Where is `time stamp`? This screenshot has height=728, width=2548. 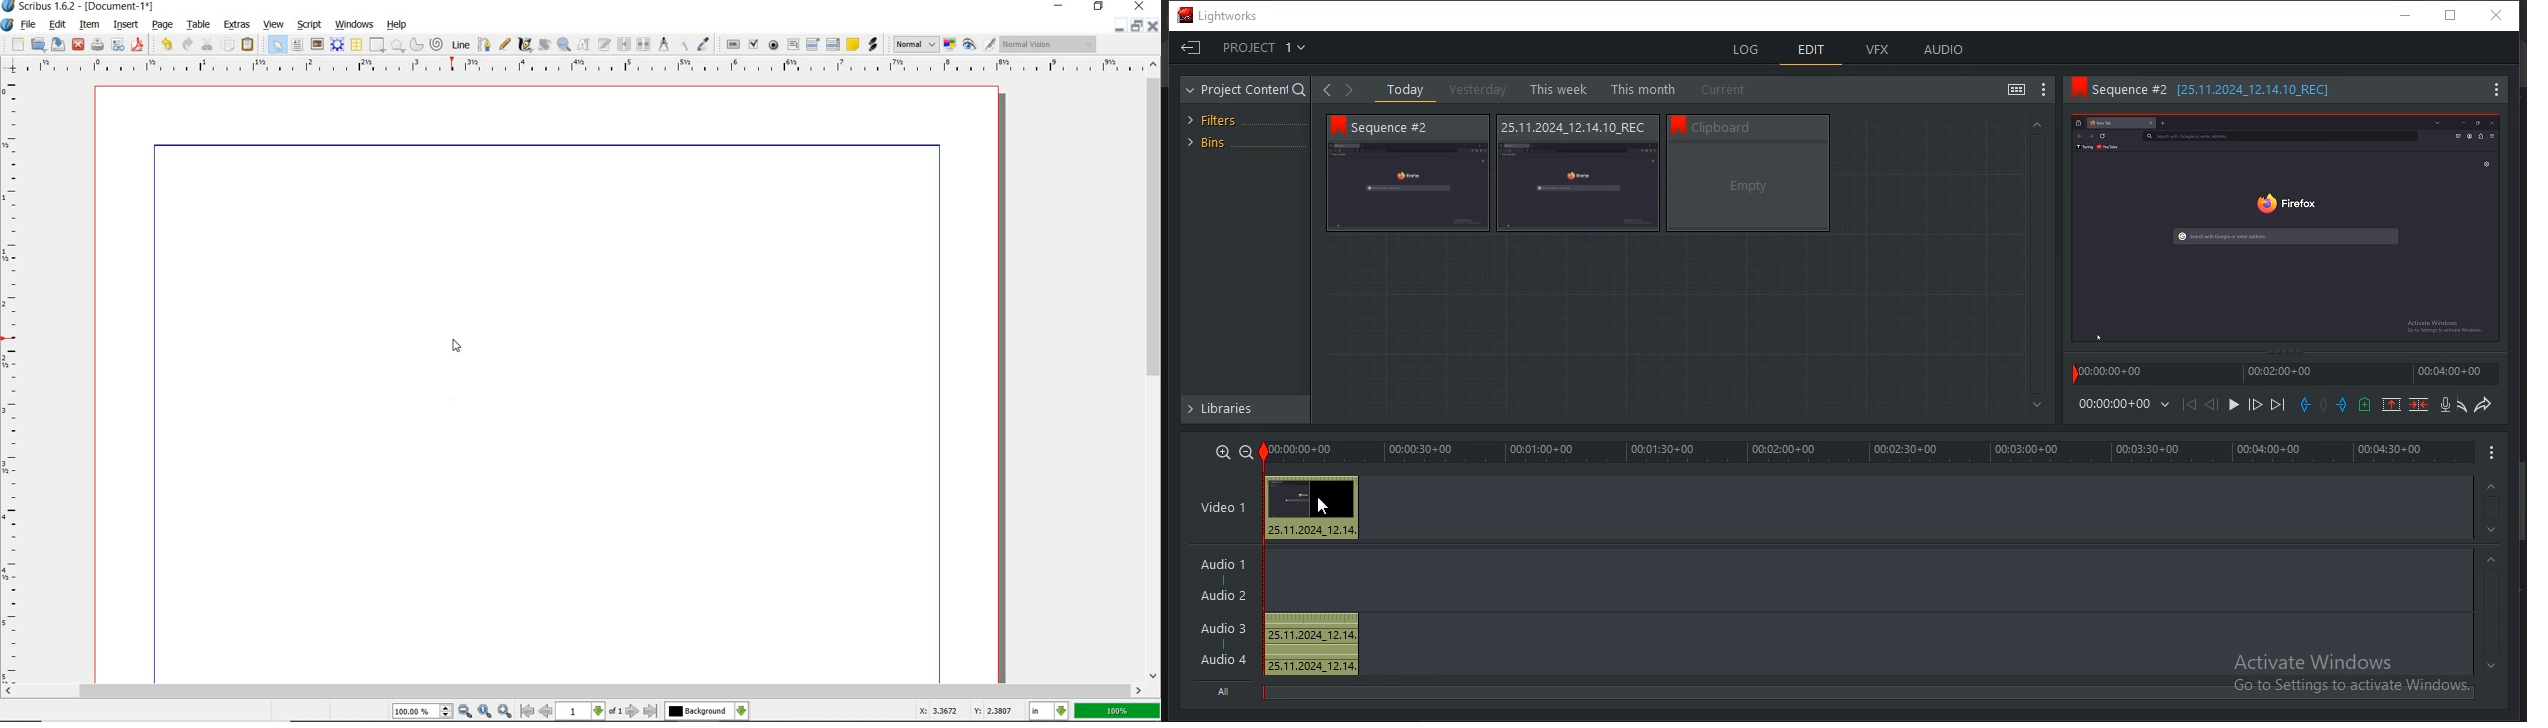 time stamp is located at coordinates (2278, 375).